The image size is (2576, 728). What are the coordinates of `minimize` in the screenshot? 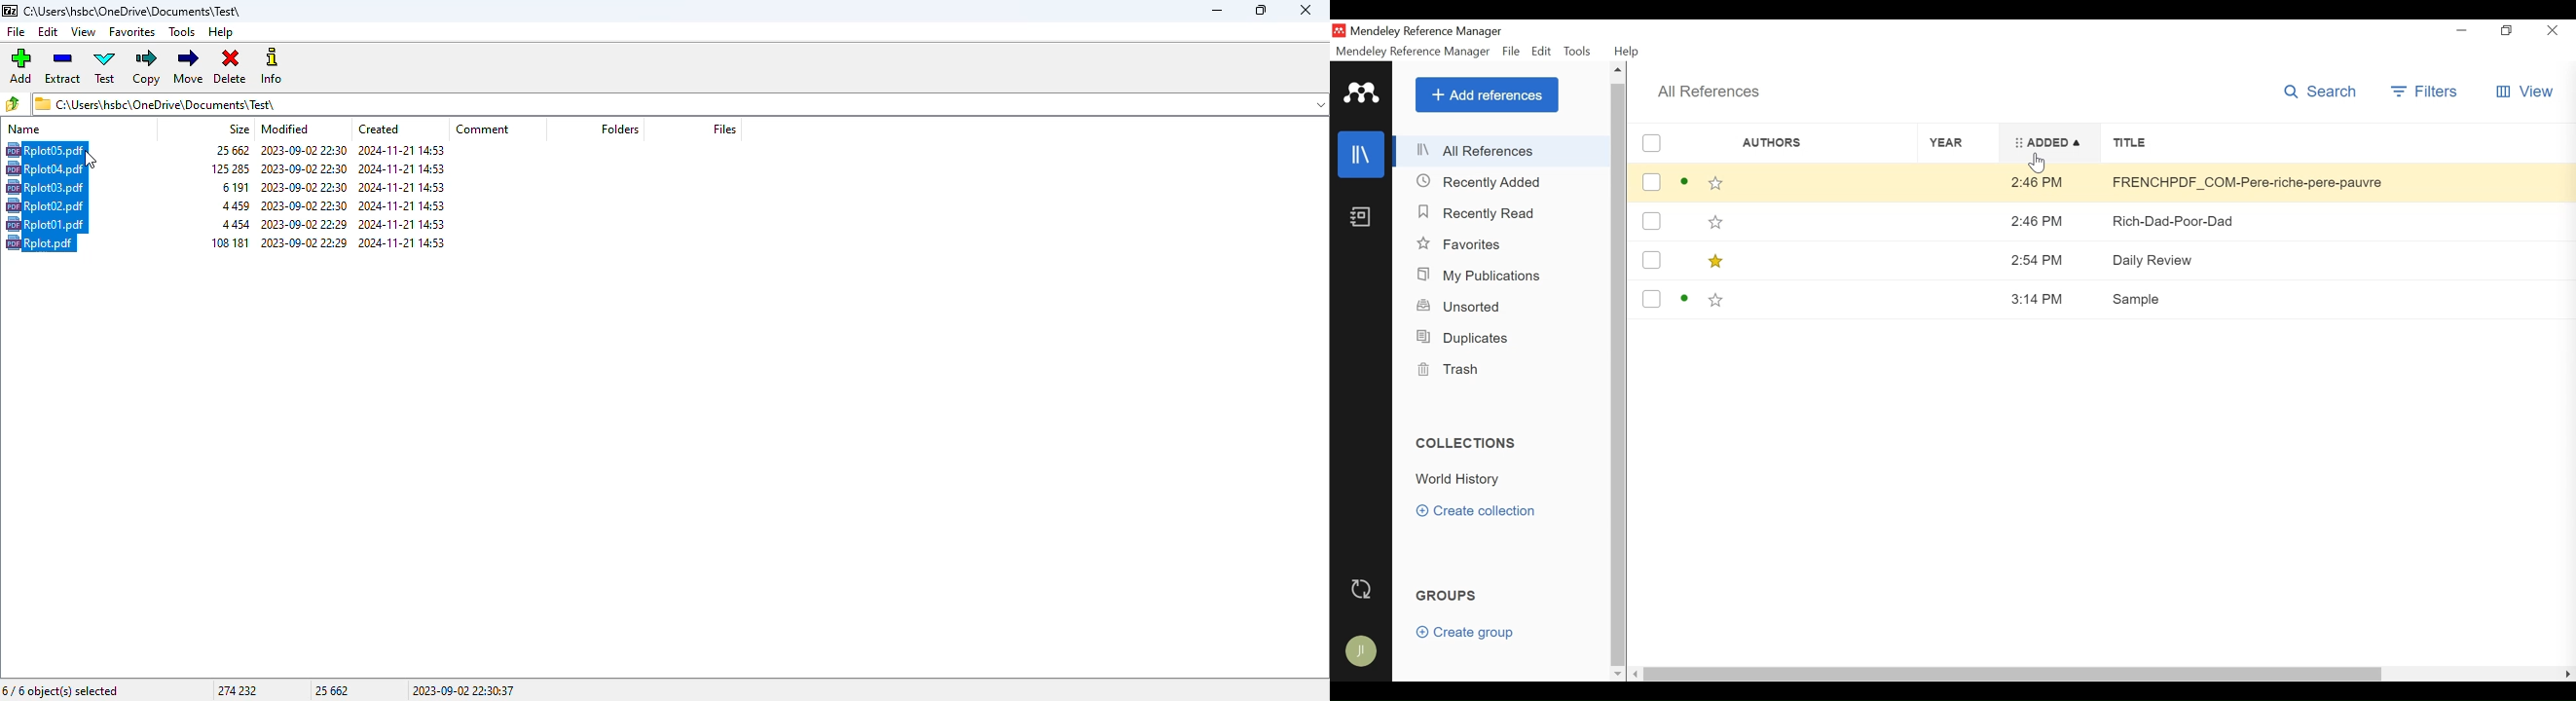 It's located at (2460, 30).